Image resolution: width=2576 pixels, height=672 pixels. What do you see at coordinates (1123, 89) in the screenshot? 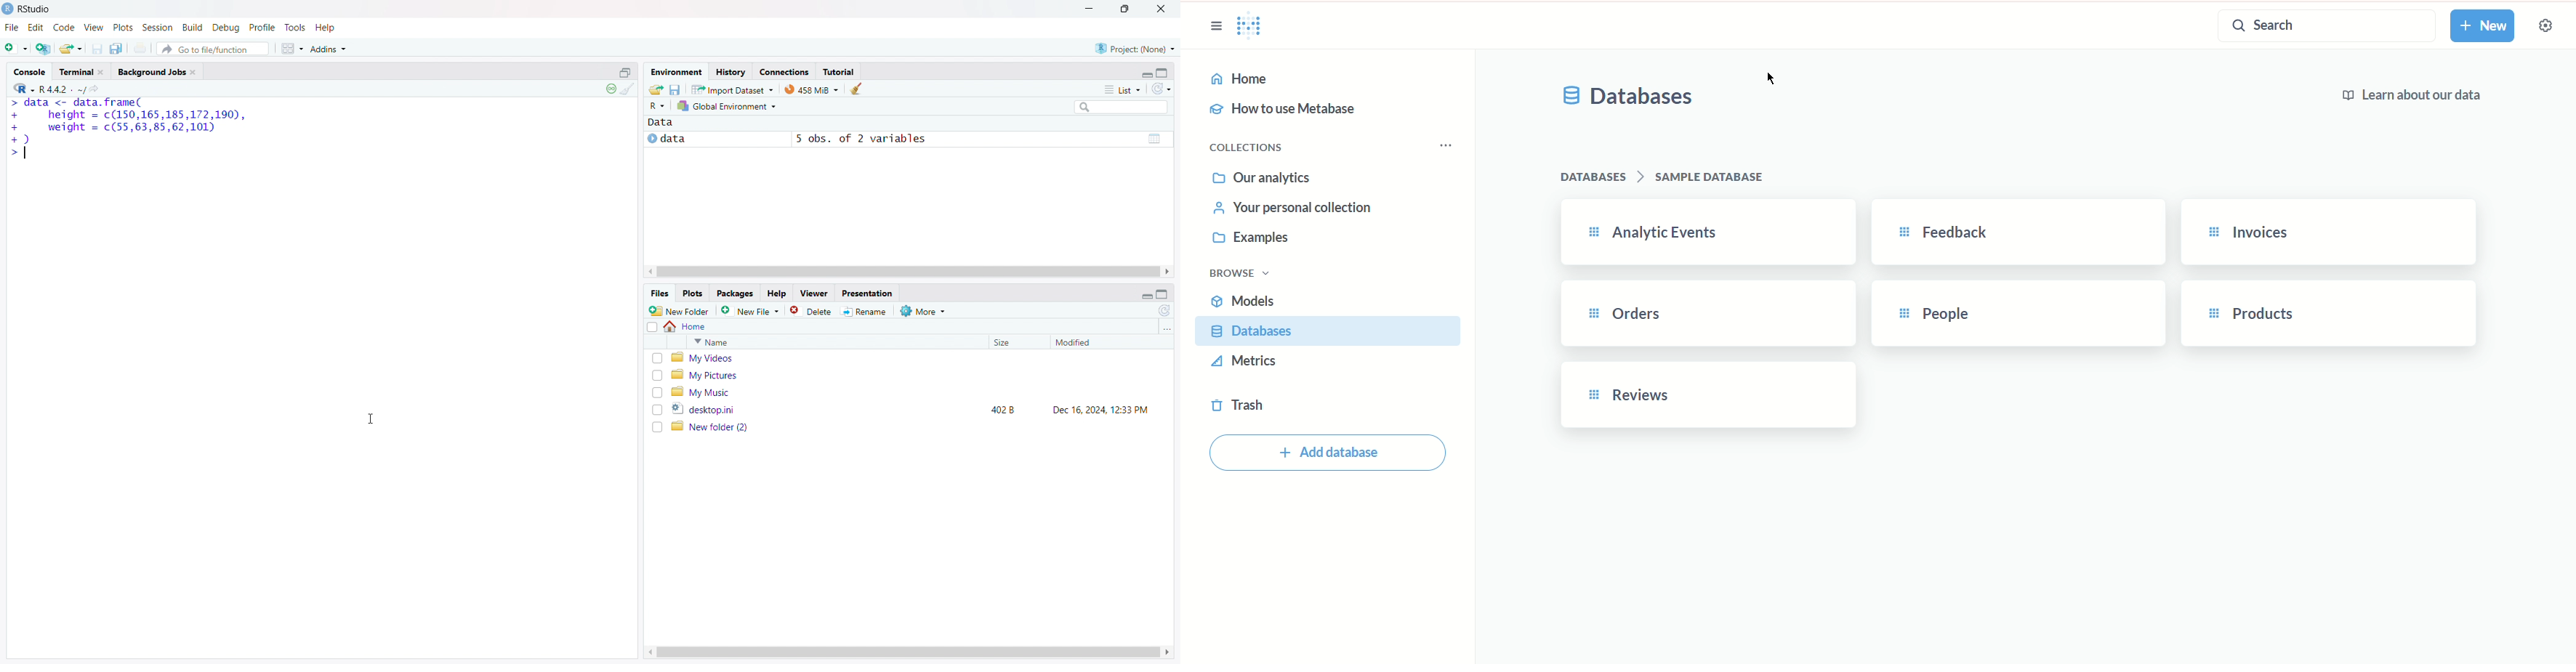
I see `list` at bounding box center [1123, 89].